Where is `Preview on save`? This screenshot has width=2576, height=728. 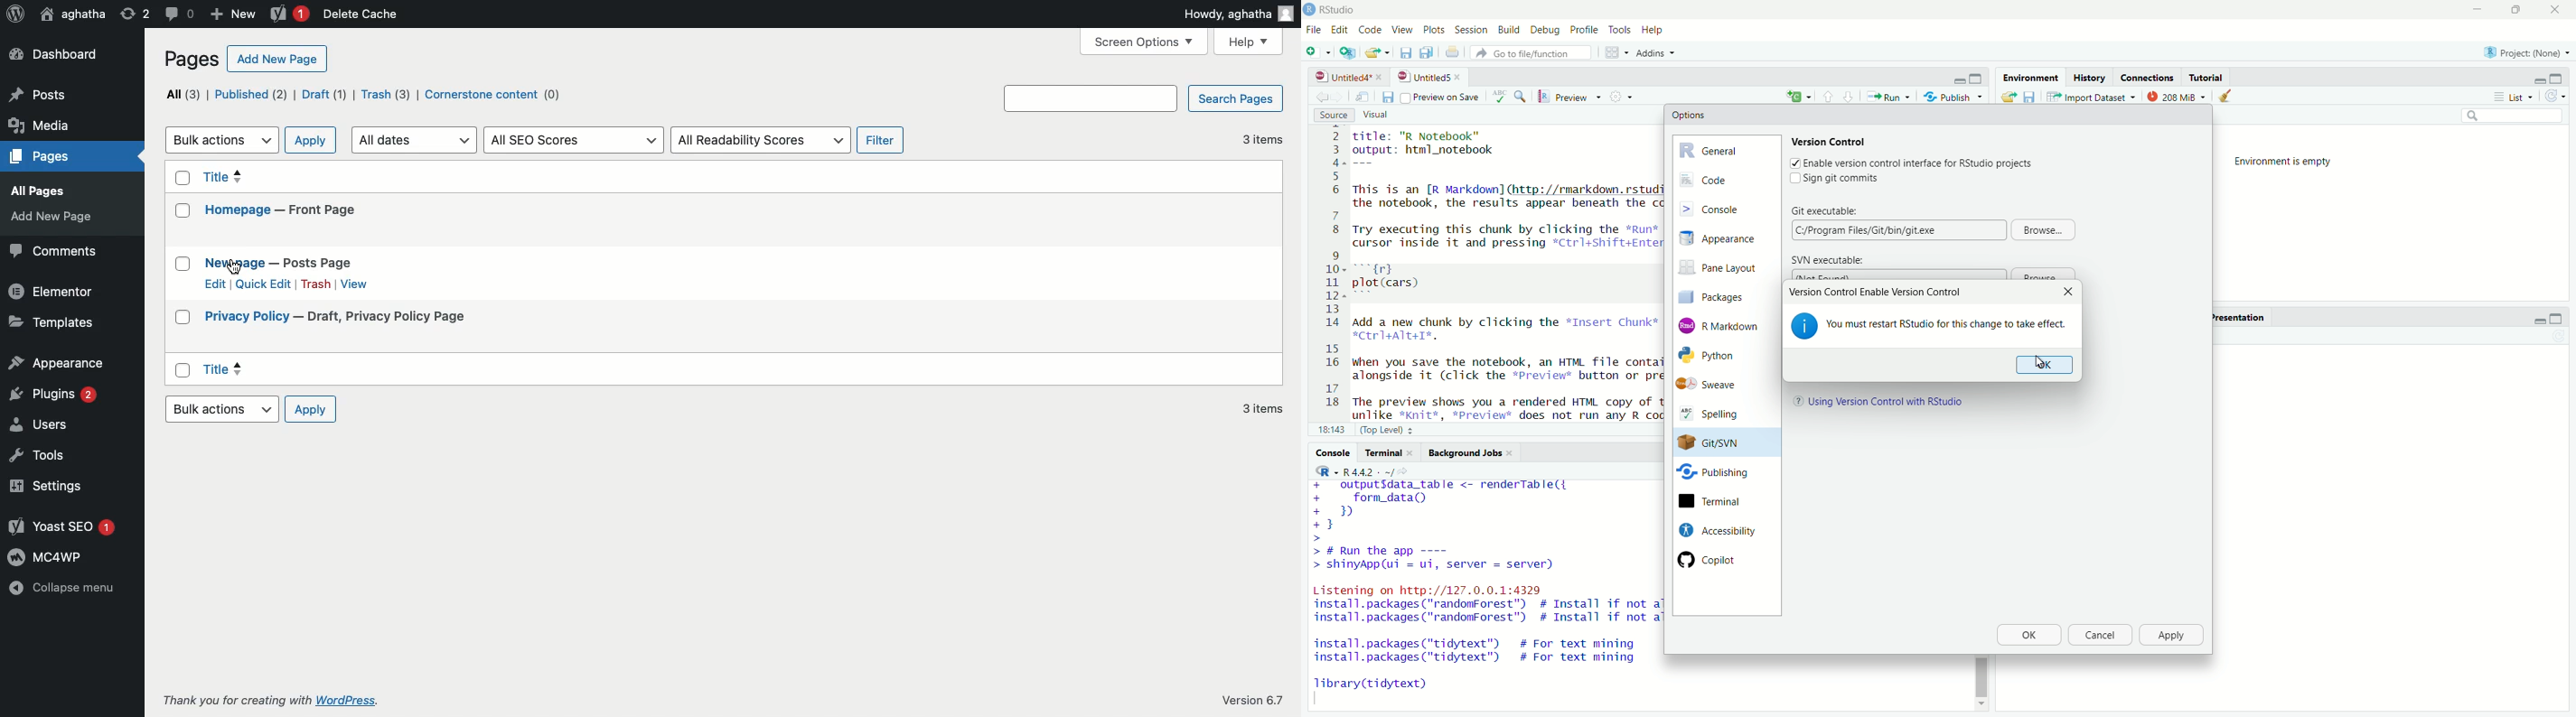 Preview on save is located at coordinates (1439, 97).